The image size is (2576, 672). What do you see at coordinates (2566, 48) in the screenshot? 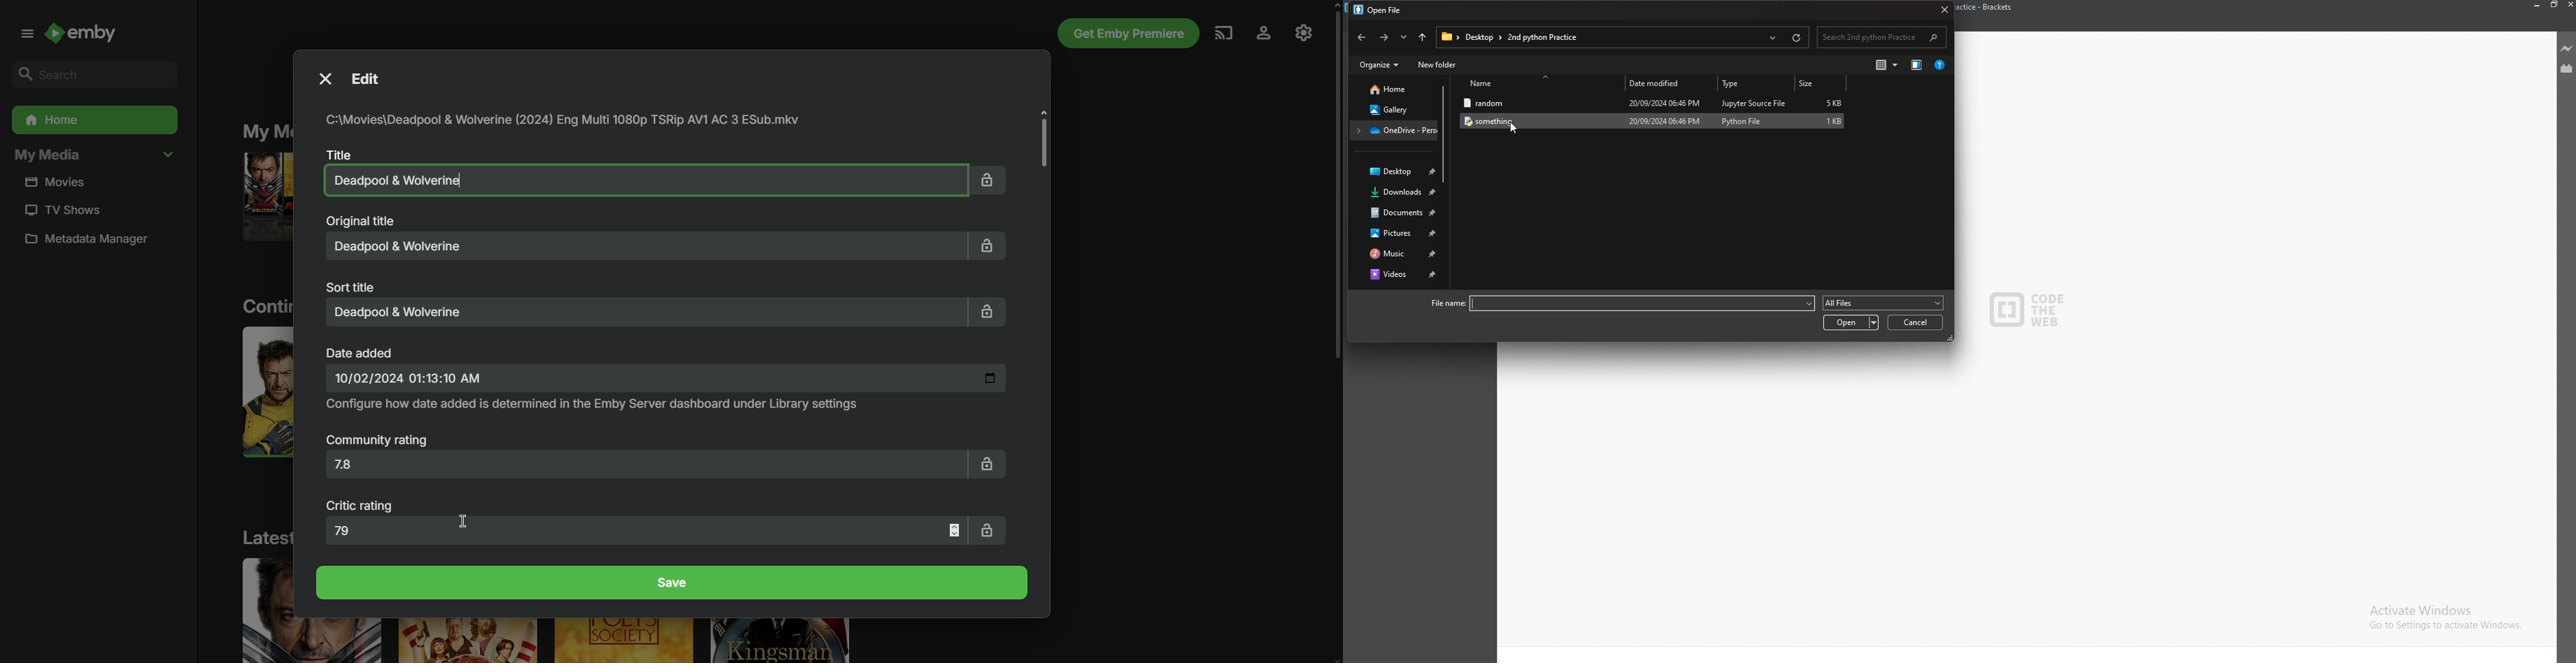
I see `live preview` at bounding box center [2566, 48].